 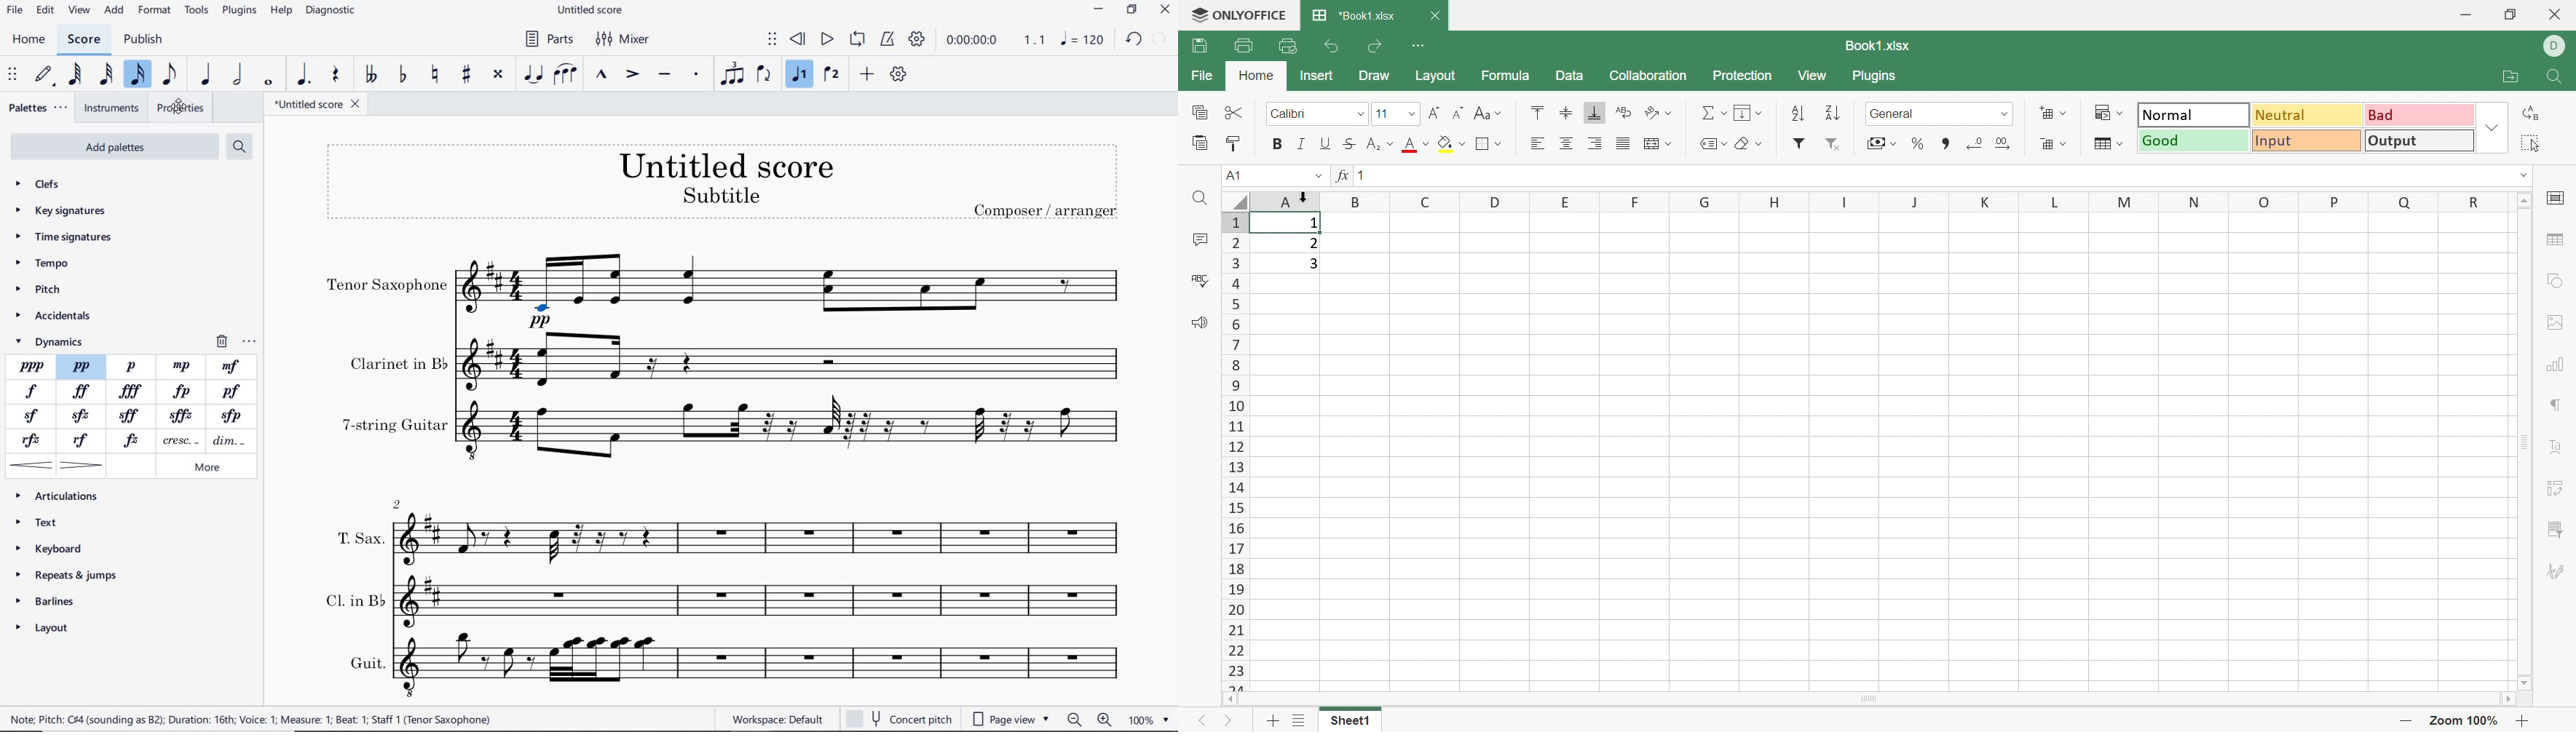 What do you see at coordinates (1228, 721) in the screenshot?
I see `Next` at bounding box center [1228, 721].